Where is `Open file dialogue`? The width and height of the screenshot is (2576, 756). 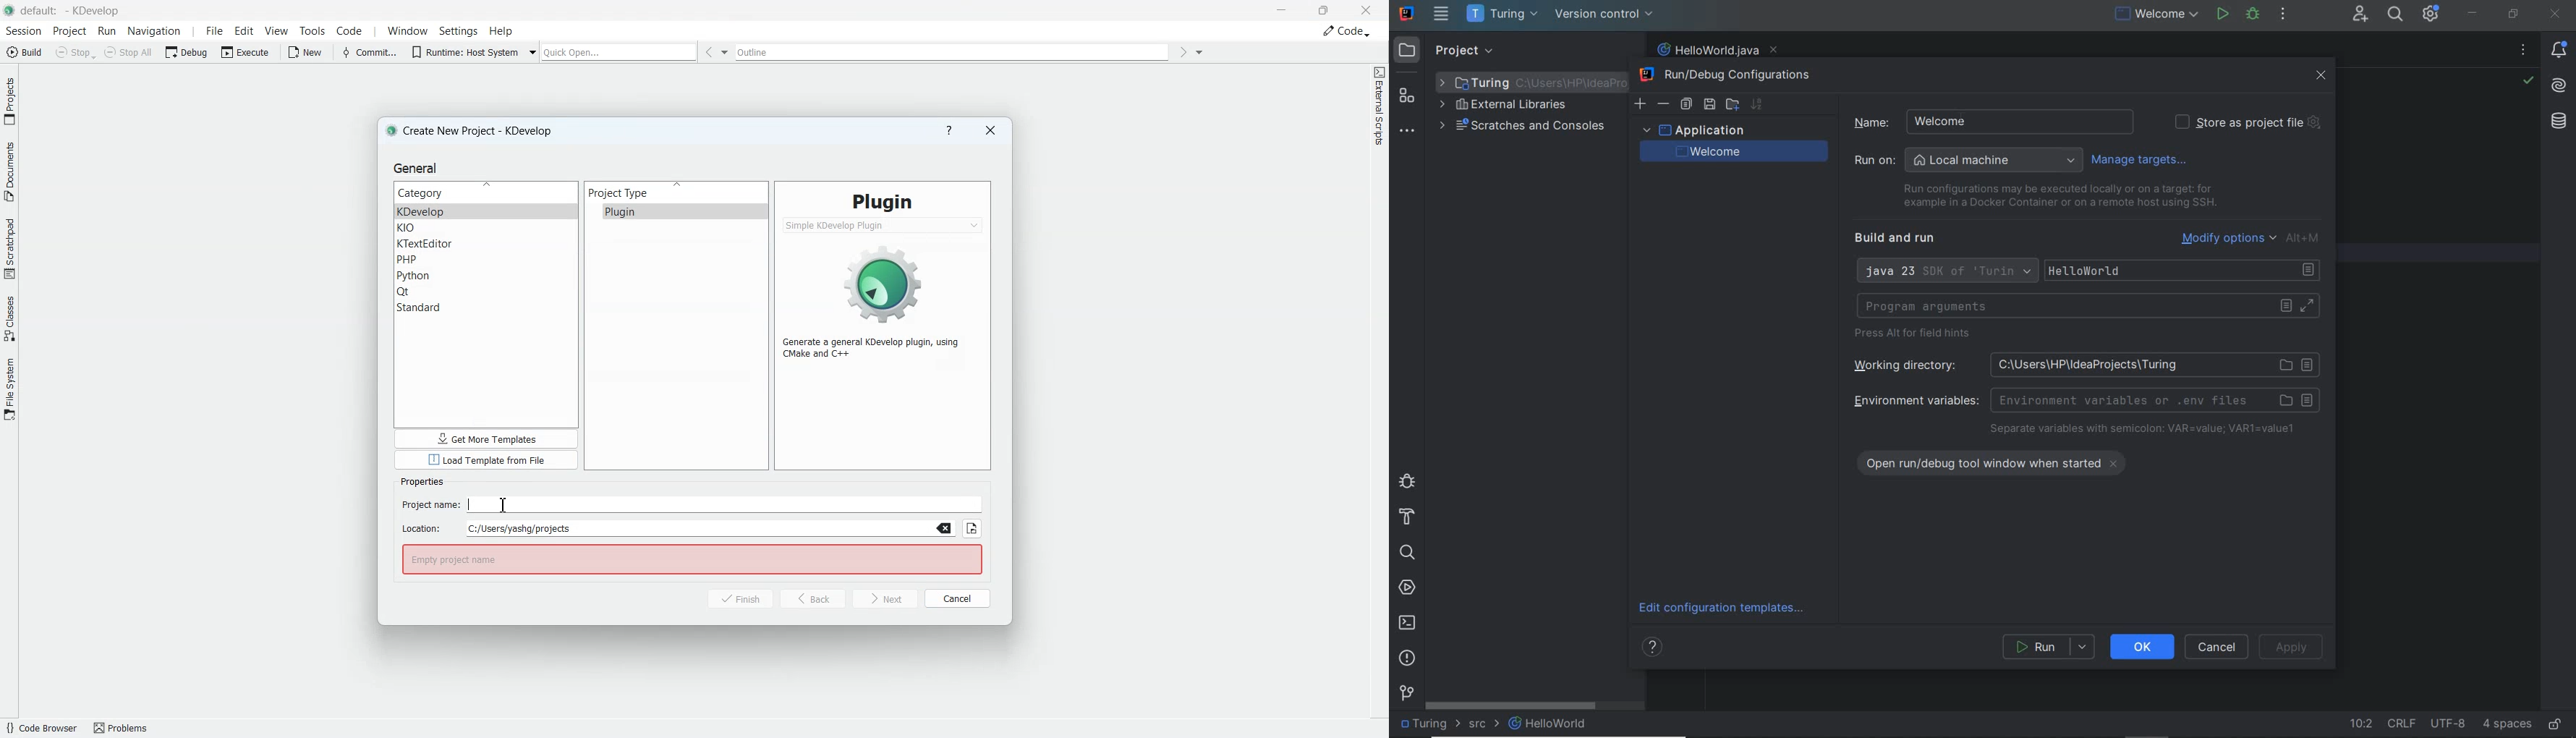
Open file dialogue is located at coordinates (972, 529).